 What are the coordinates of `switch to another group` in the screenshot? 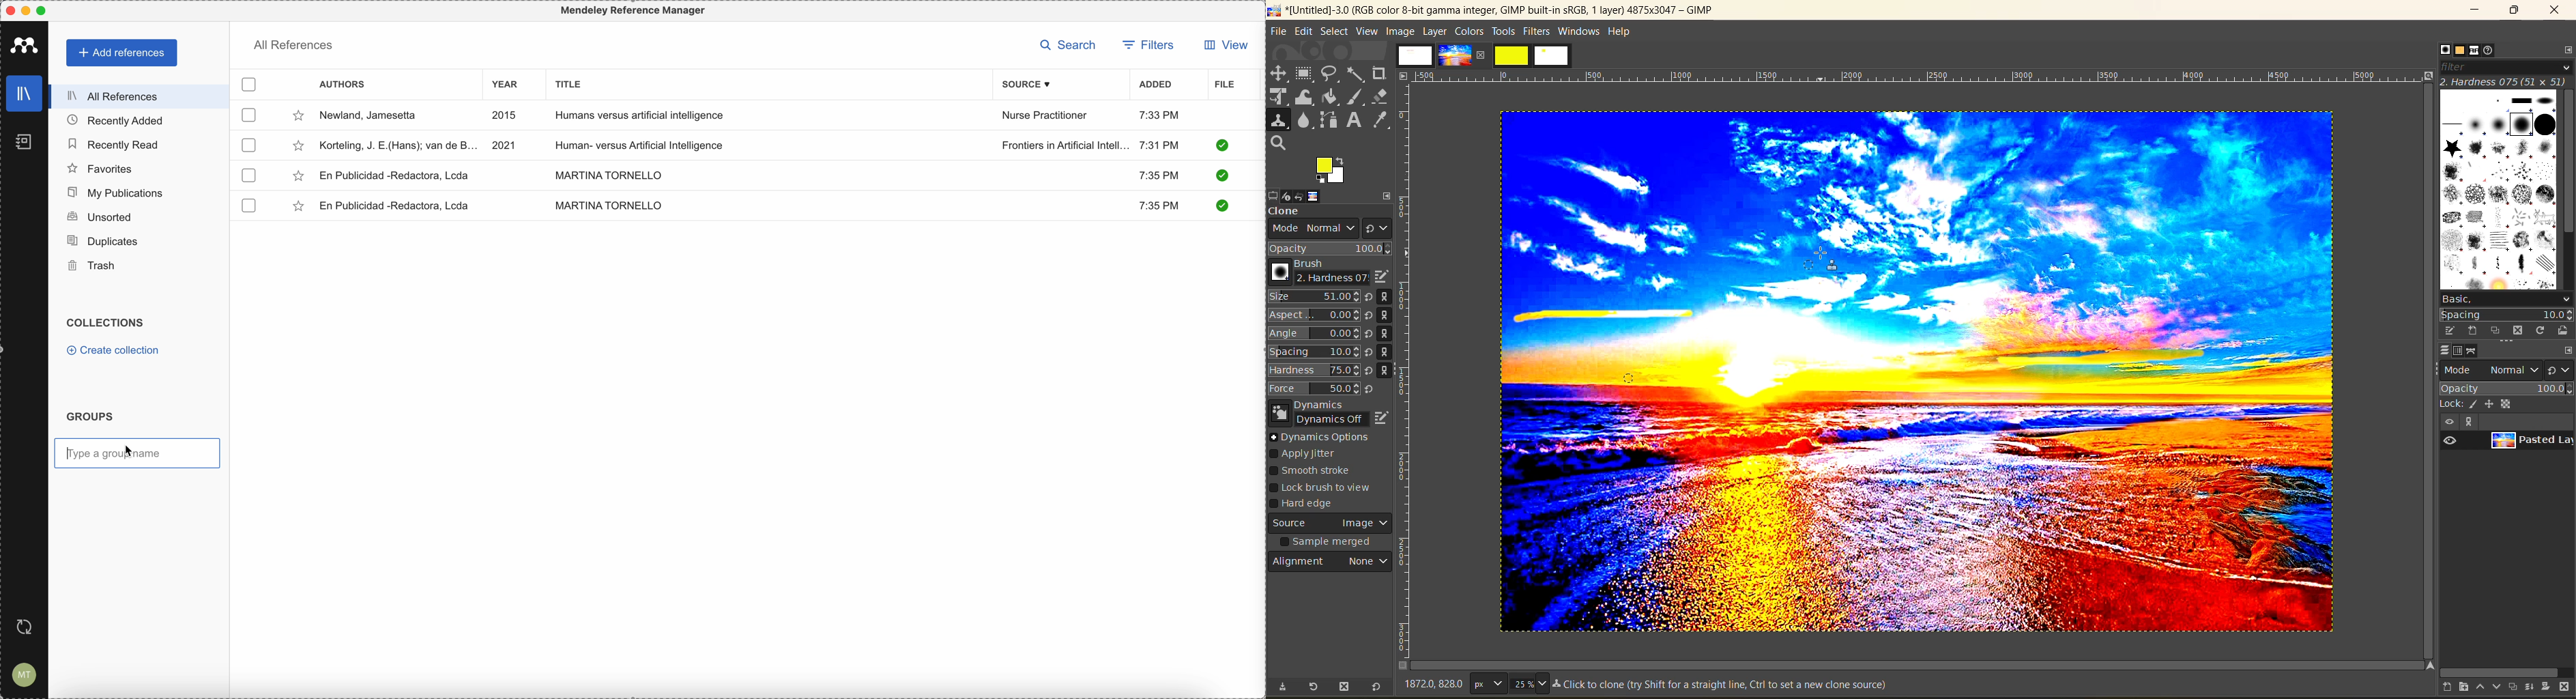 It's located at (1377, 227).